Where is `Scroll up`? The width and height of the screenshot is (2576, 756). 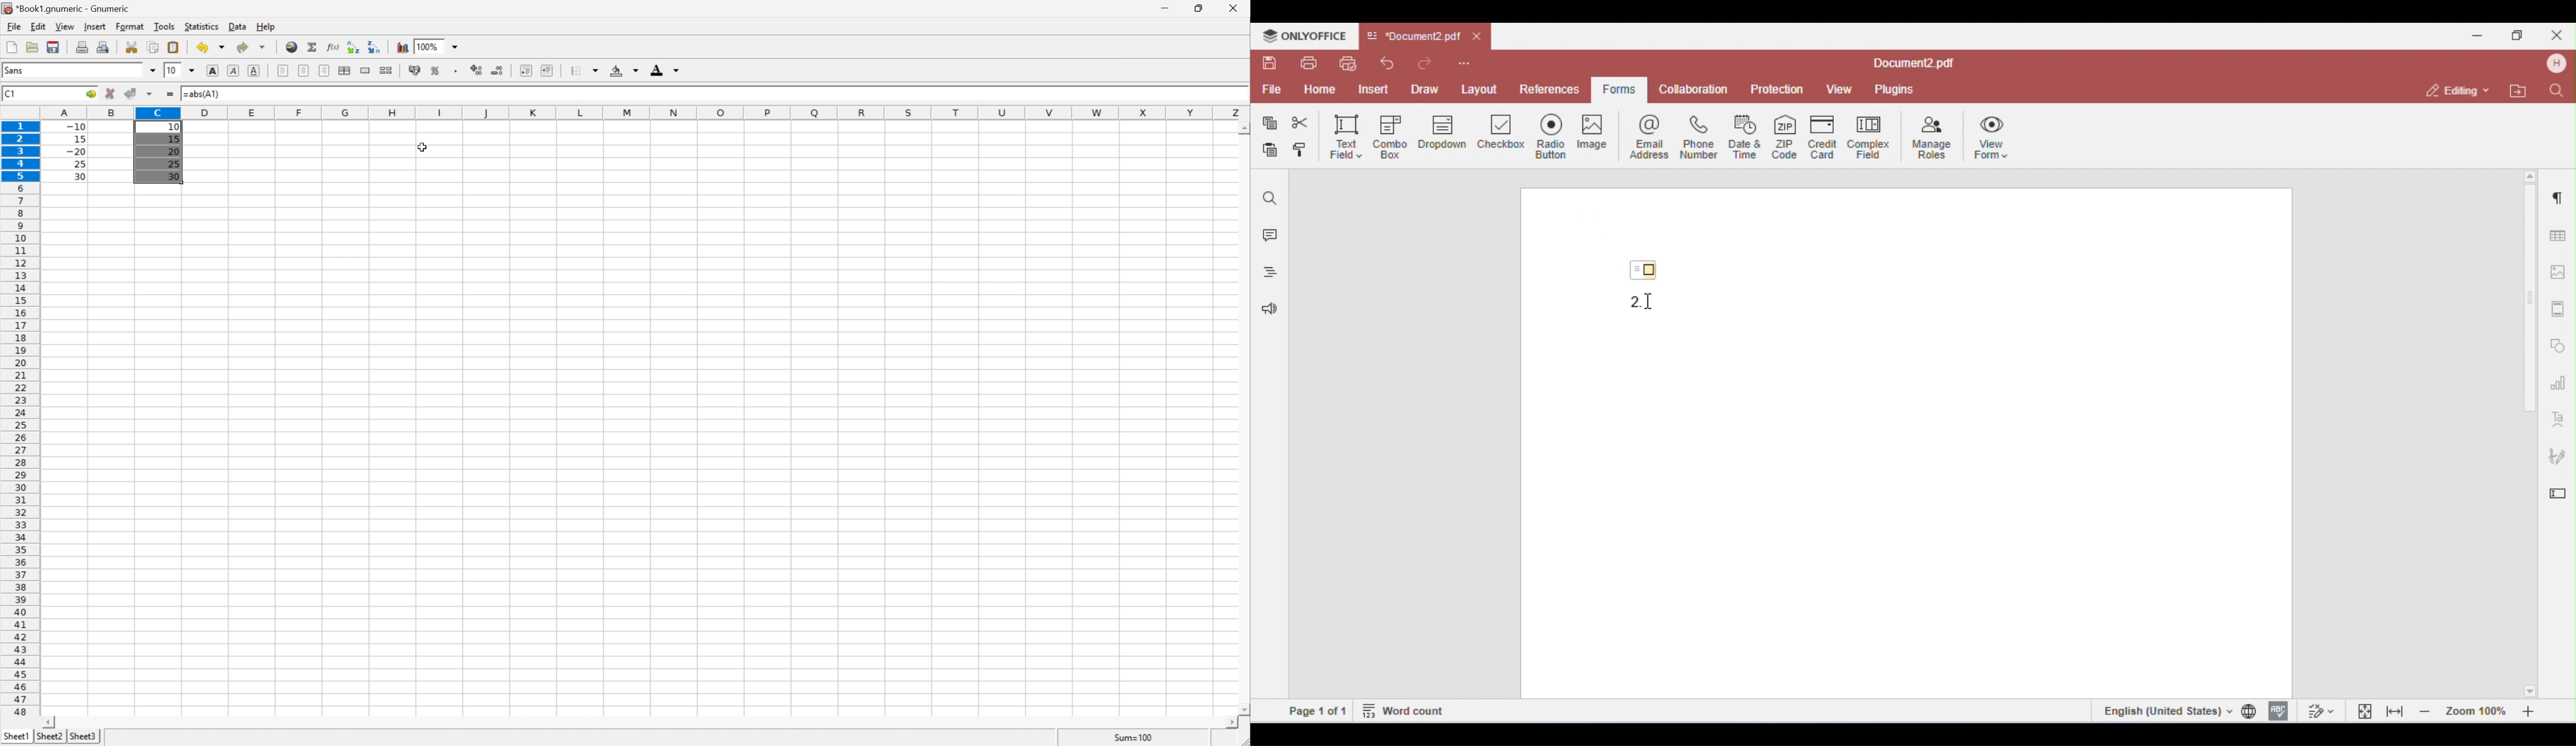
Scroll up is located at coordinates (1243, 128).